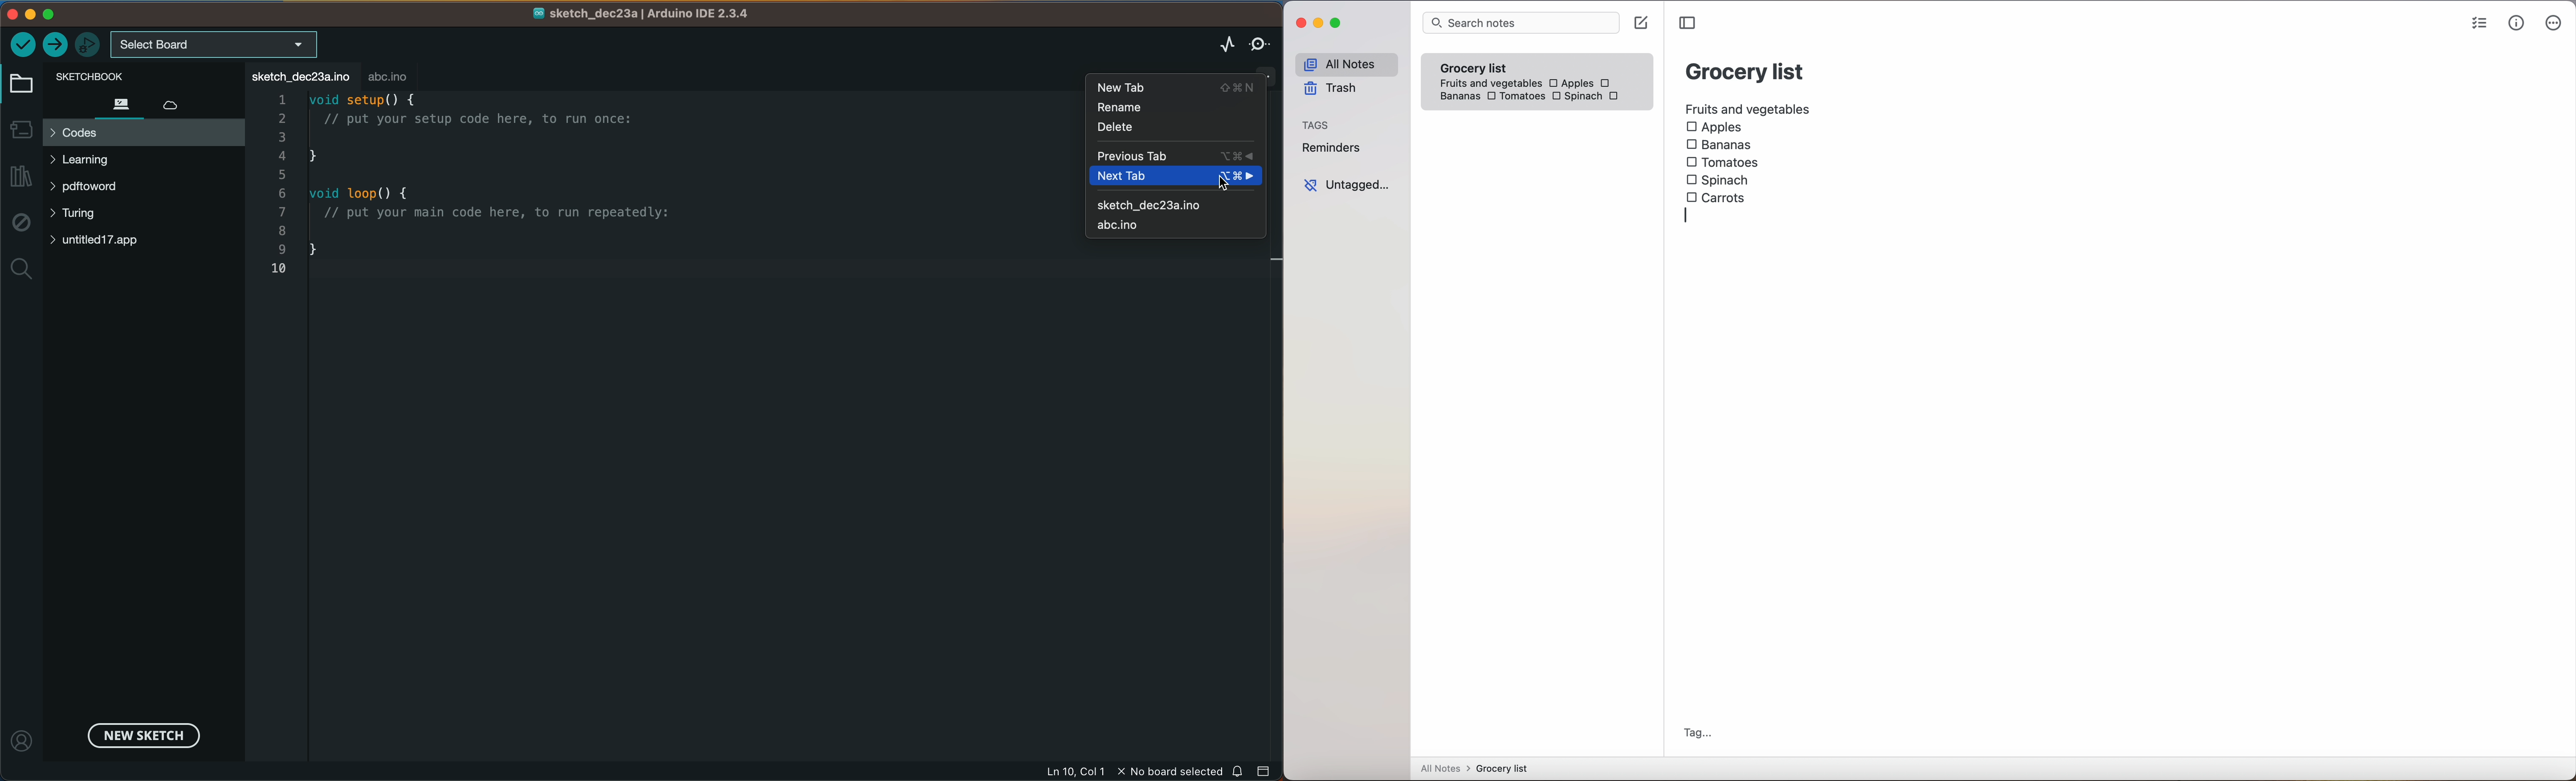 The width and height of the screenshot is (2576, 784). What do you see at coordinates (1719, 196) in the screenshot?
I see `carrots checkbox` at bounding box center [1719, 196].